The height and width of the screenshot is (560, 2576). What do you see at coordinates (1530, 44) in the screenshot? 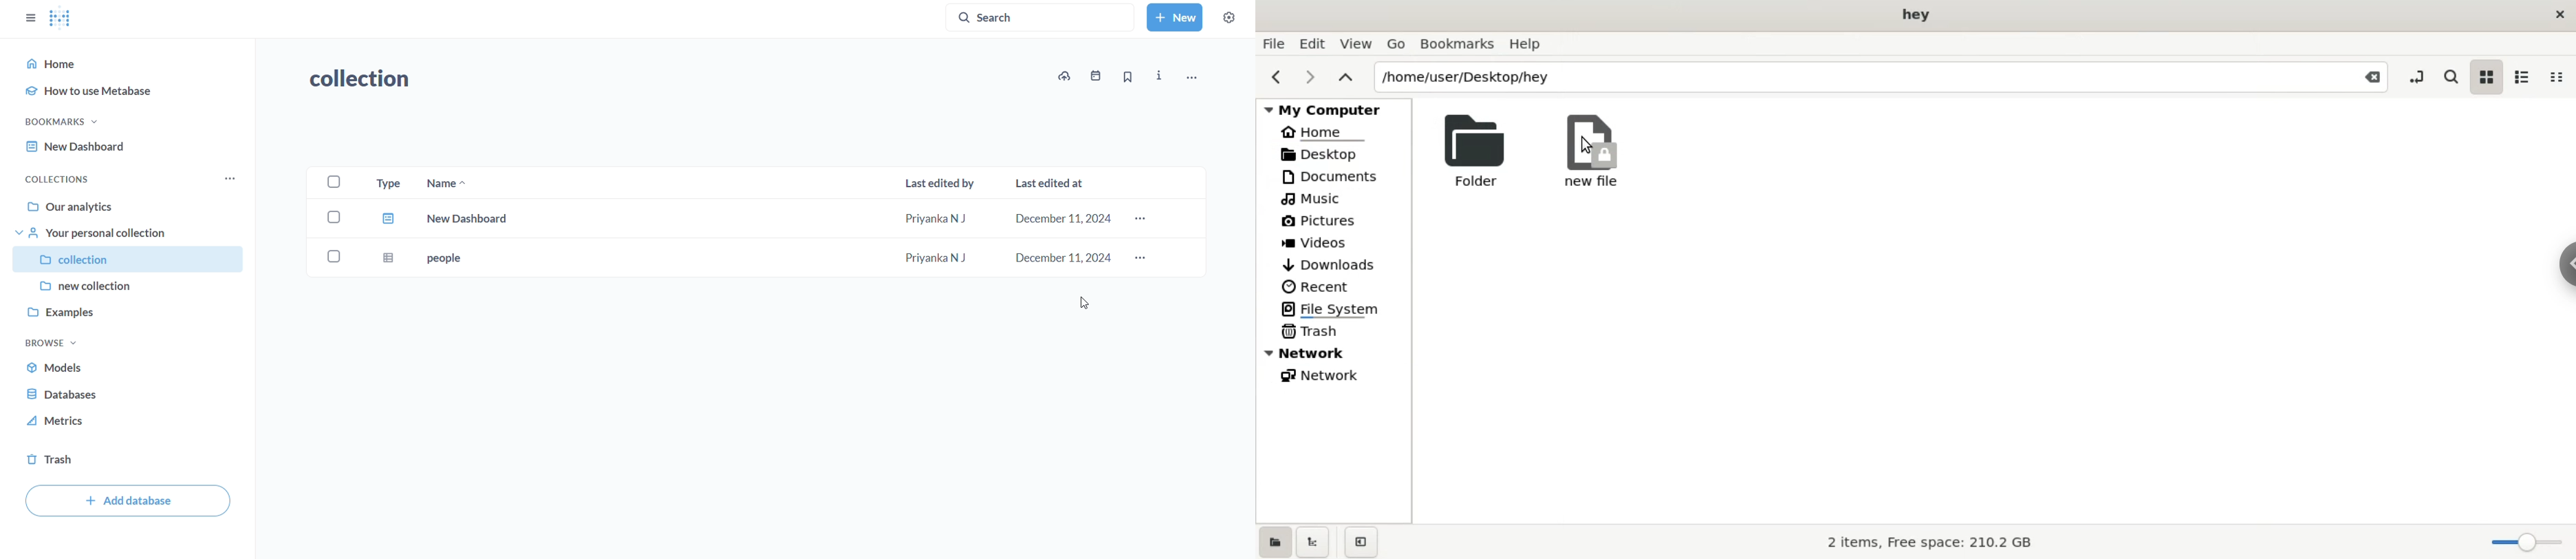
I see `Help` at bounding box center [1530, 44].